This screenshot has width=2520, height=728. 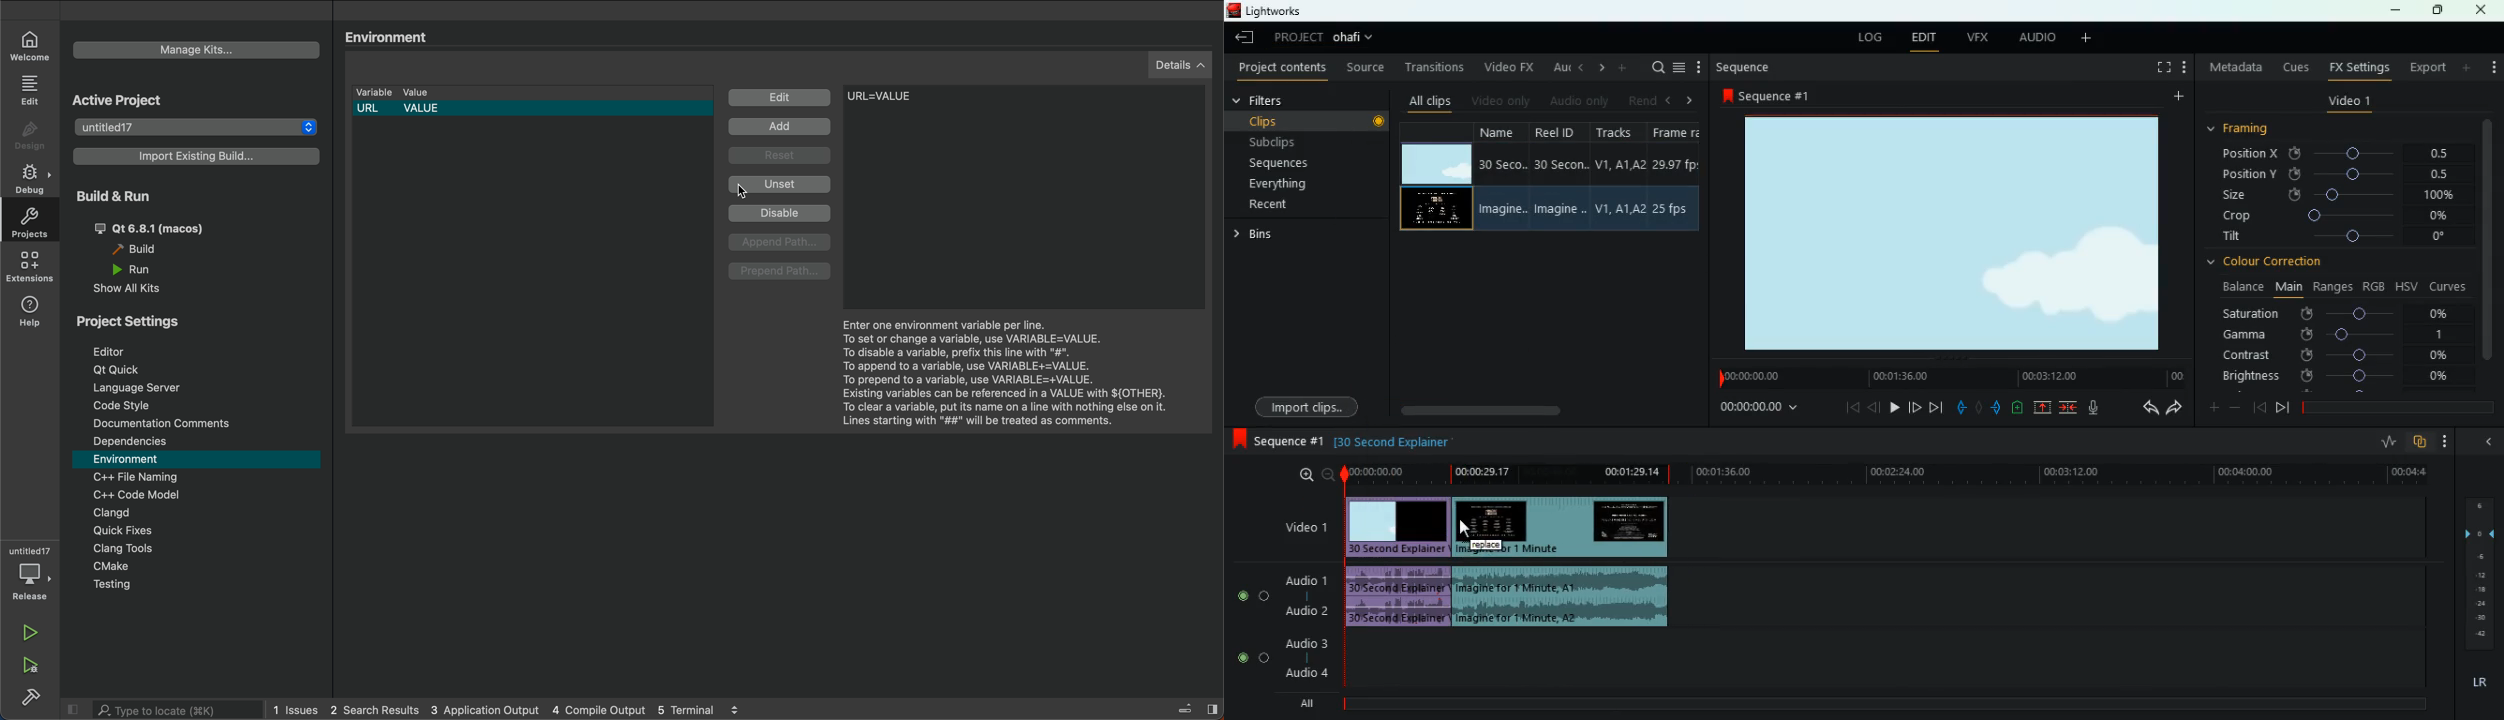 What do you see at coordinates (1981, 37) in the screenshot?
I see `vfx` at bounding box center [1981, 37].